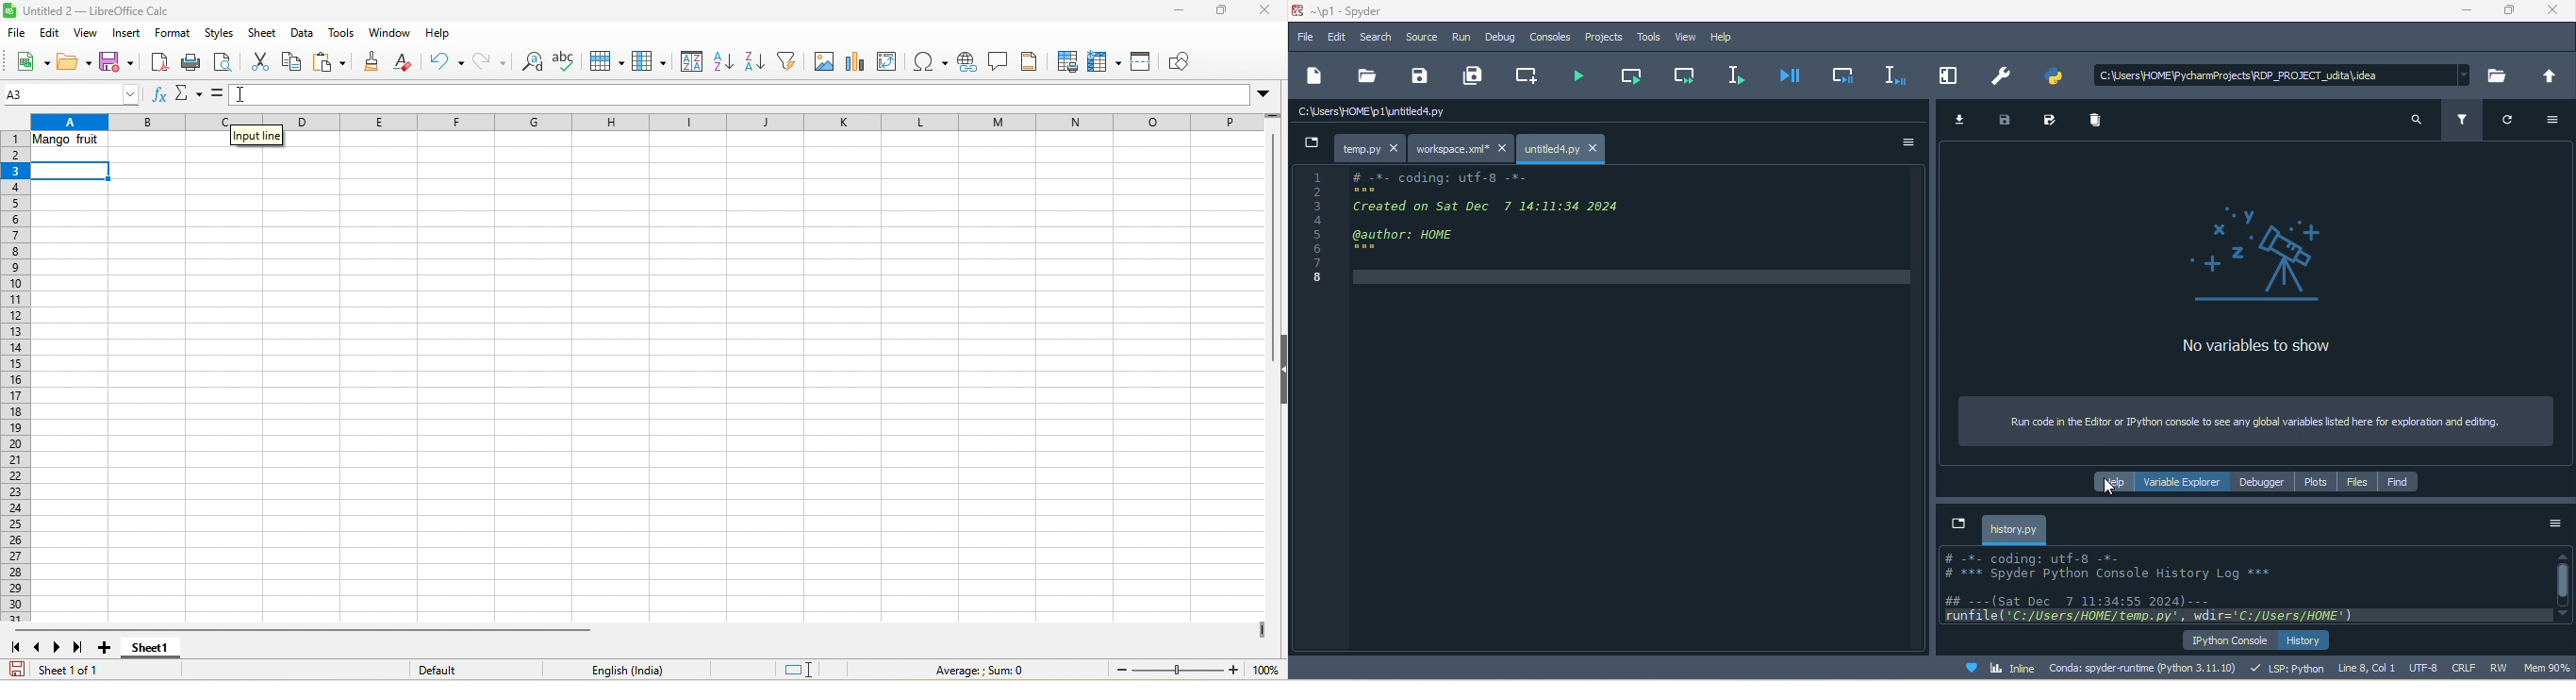 This screenshot has width=2576, height=700. What do you see at coordinates (1578, 78) in the screenshot?
I see `run file` at bounding box center [1578, 78].